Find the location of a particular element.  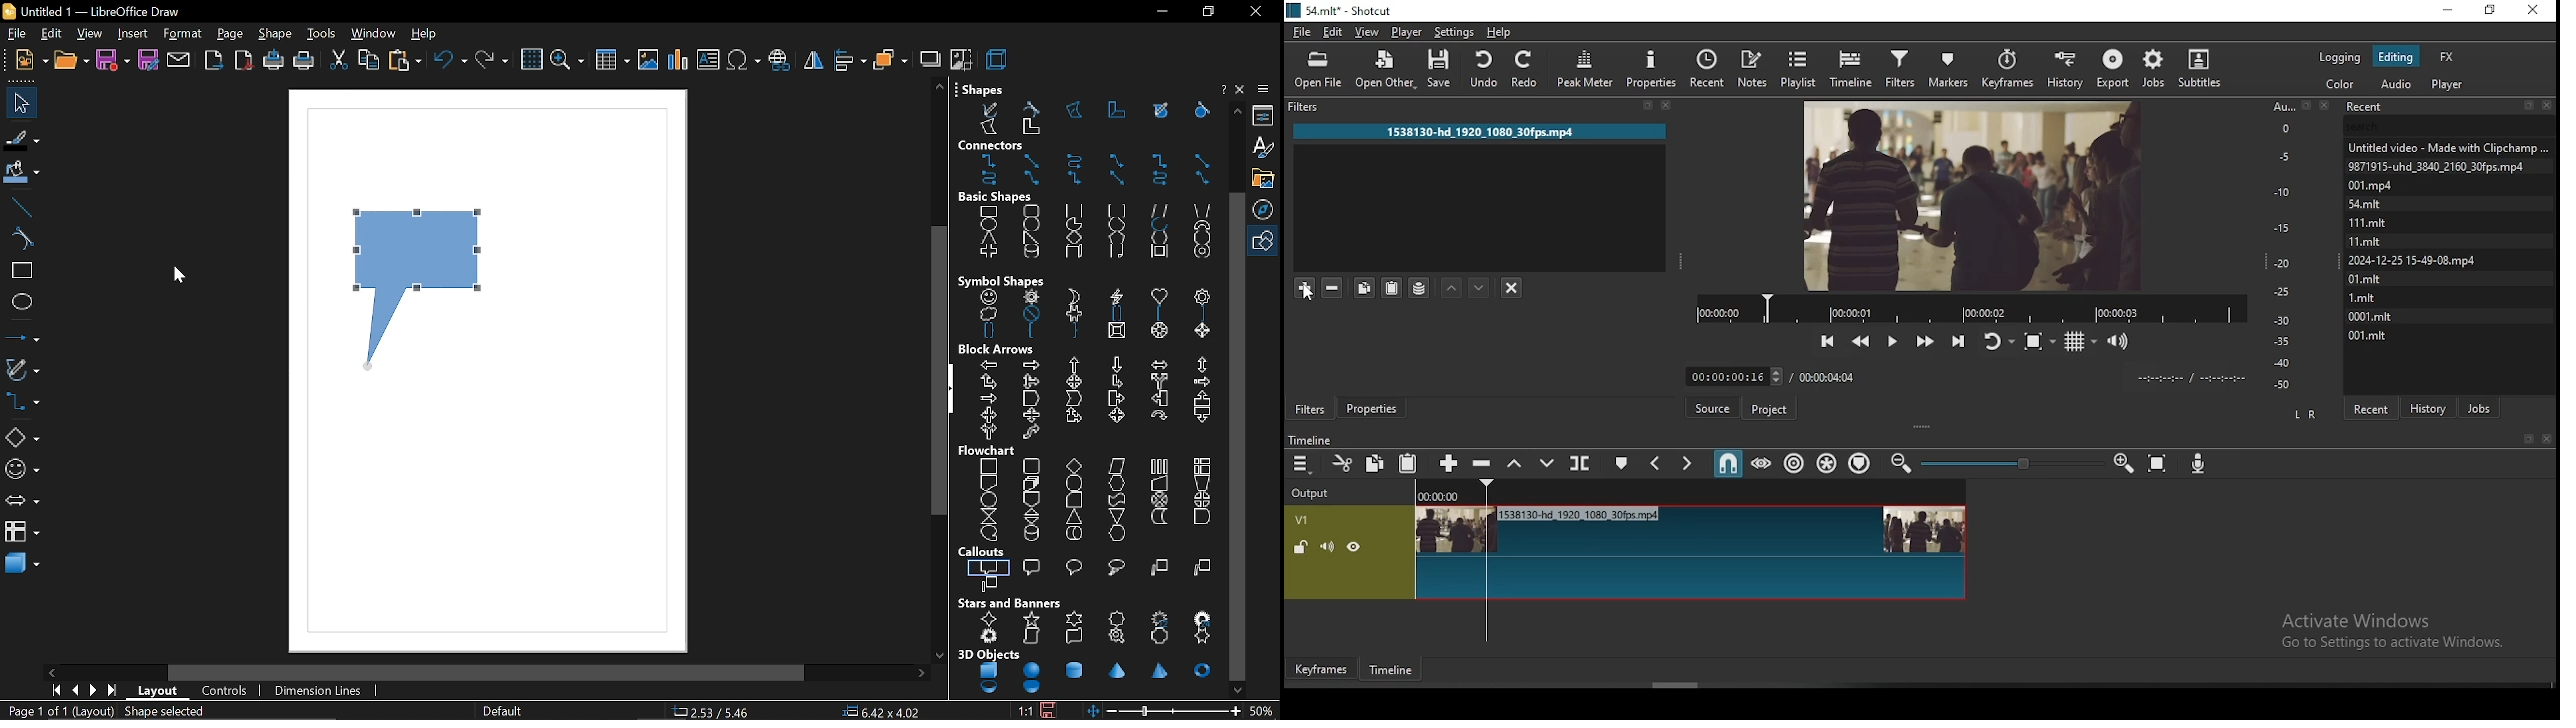

volume control is located at coordinates (2120, 340).